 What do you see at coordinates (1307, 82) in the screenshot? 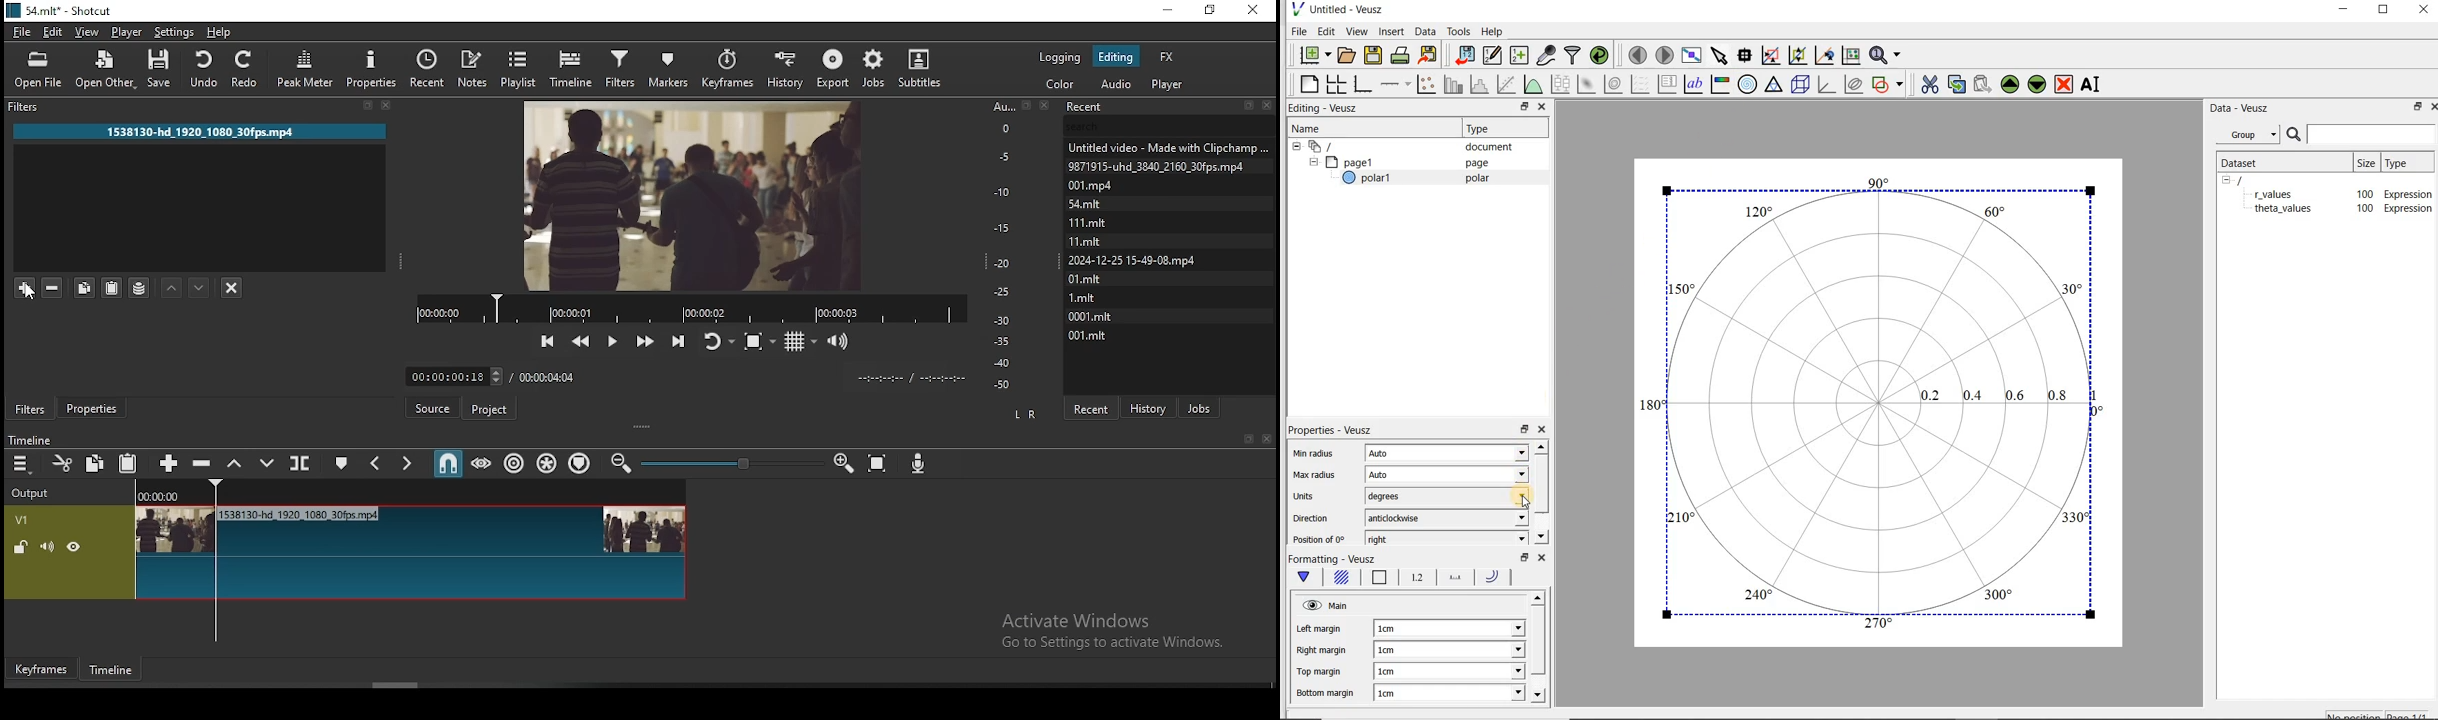
I see `blank page` at bounding box center [1307, 82].